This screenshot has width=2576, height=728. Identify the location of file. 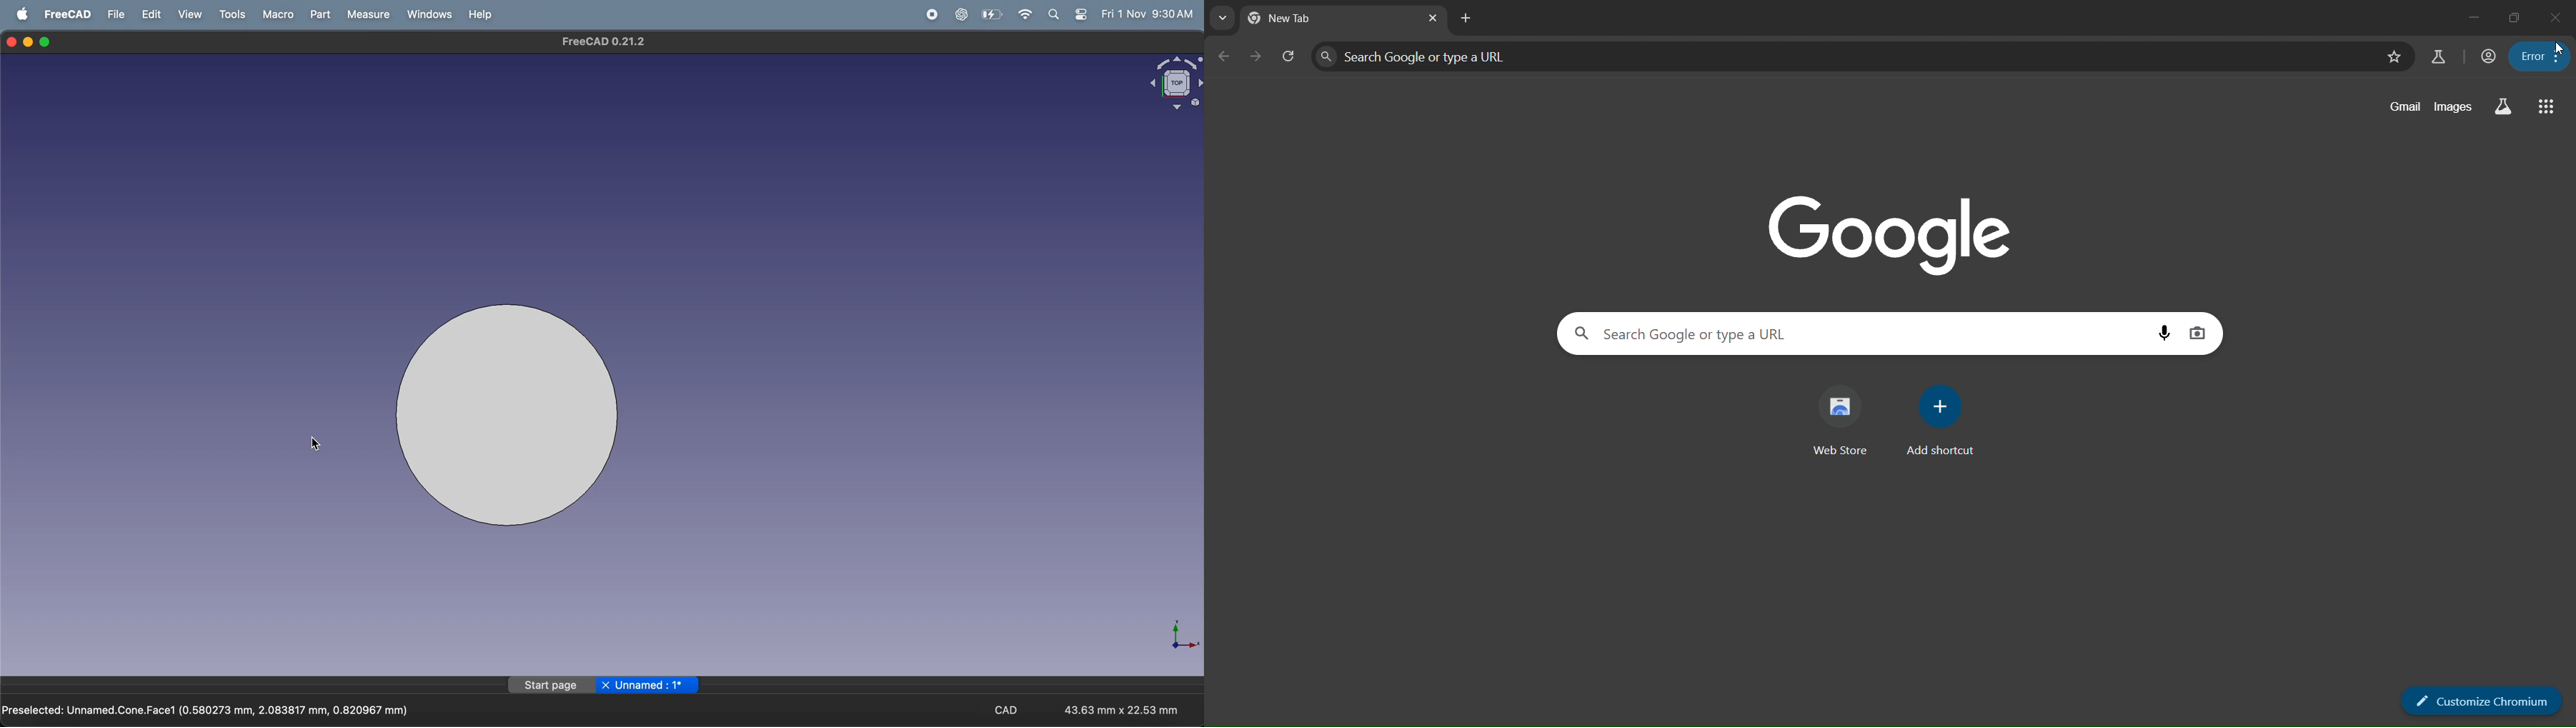
(117, 14).